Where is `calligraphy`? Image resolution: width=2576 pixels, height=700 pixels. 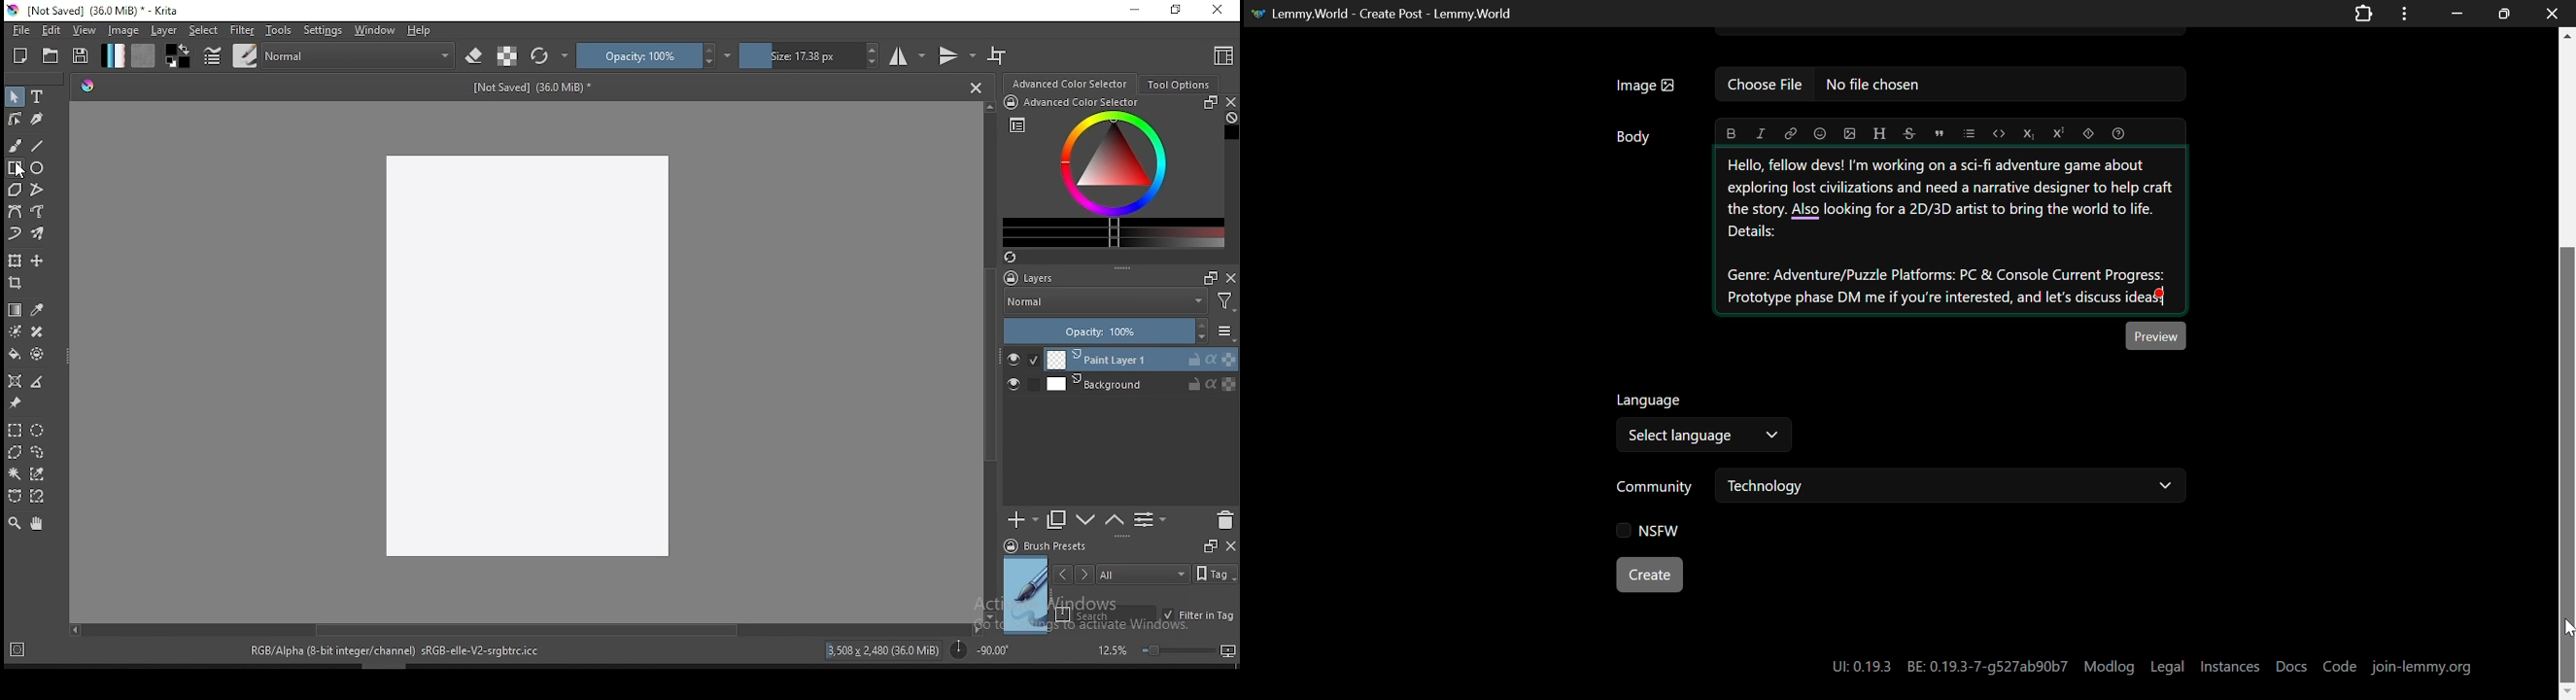 calligraphy is located at coordinates (38, 118).